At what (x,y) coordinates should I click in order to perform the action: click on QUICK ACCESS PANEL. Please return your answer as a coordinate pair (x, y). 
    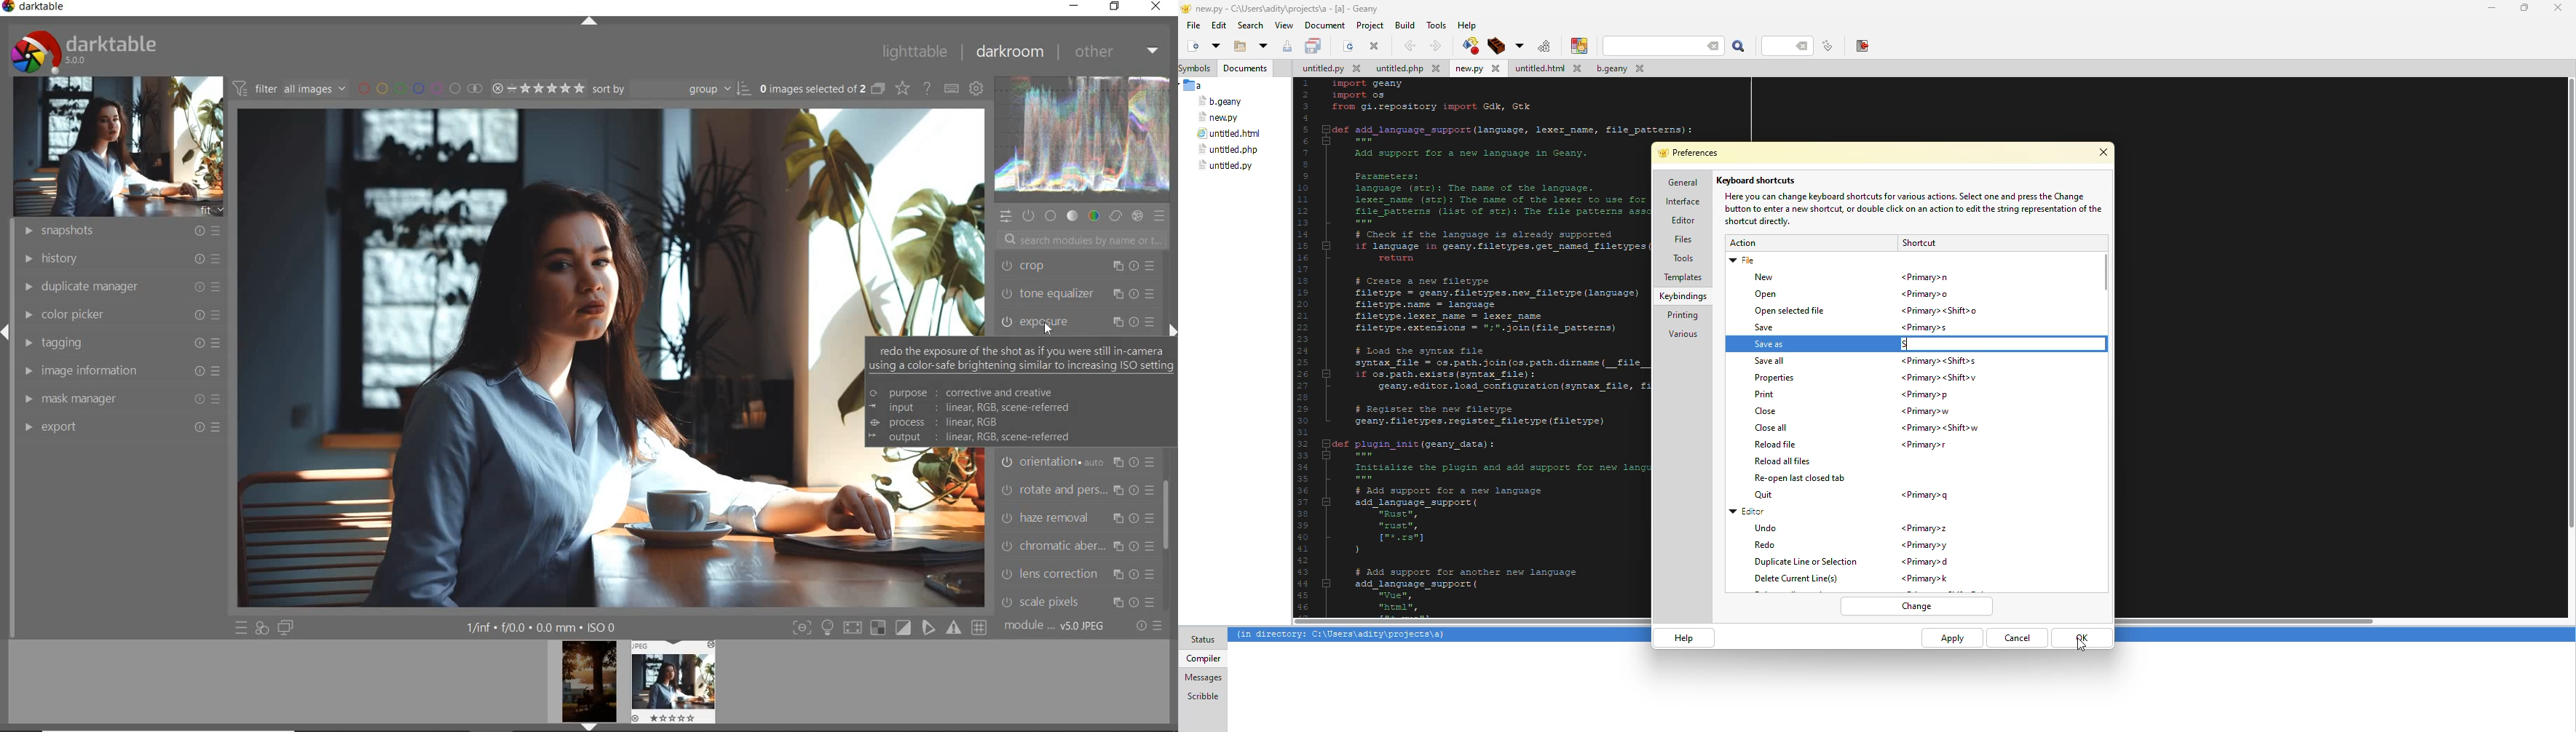
    Looking at the image, I should click on (1005, 217).